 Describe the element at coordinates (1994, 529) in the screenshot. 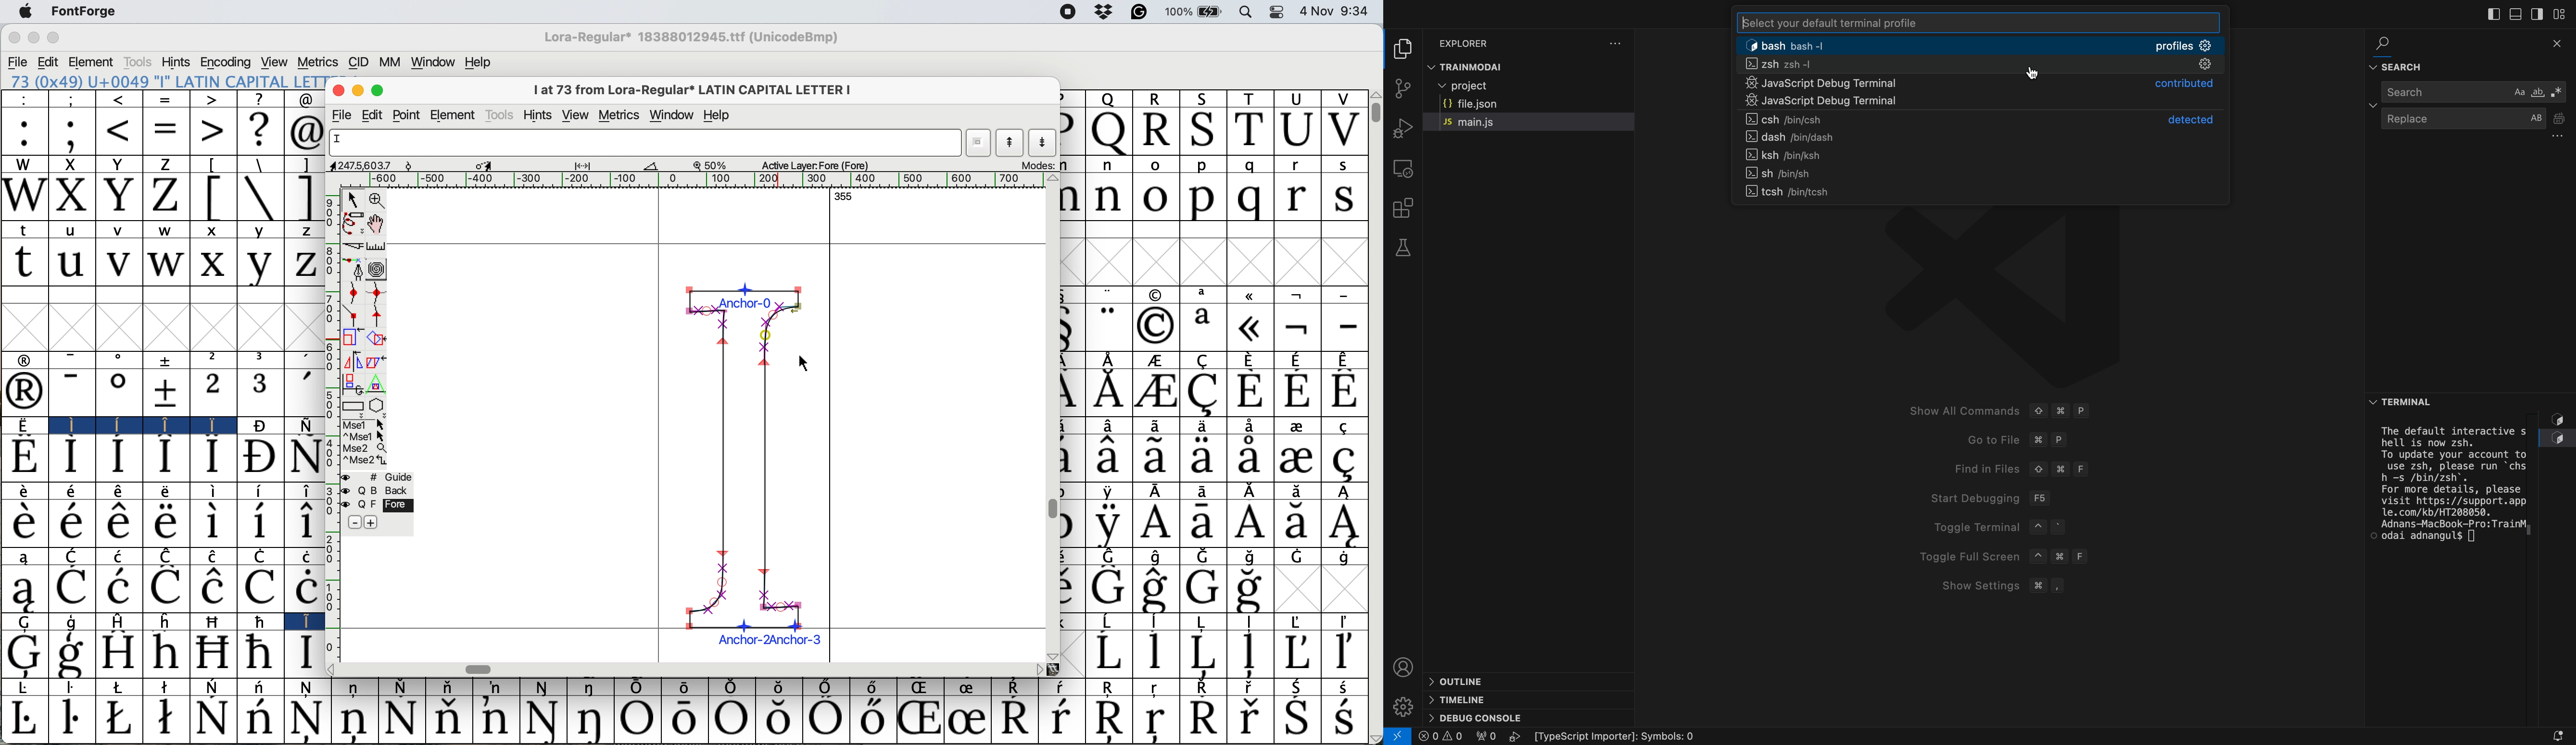

I see `Toggle Terminal` at that location.